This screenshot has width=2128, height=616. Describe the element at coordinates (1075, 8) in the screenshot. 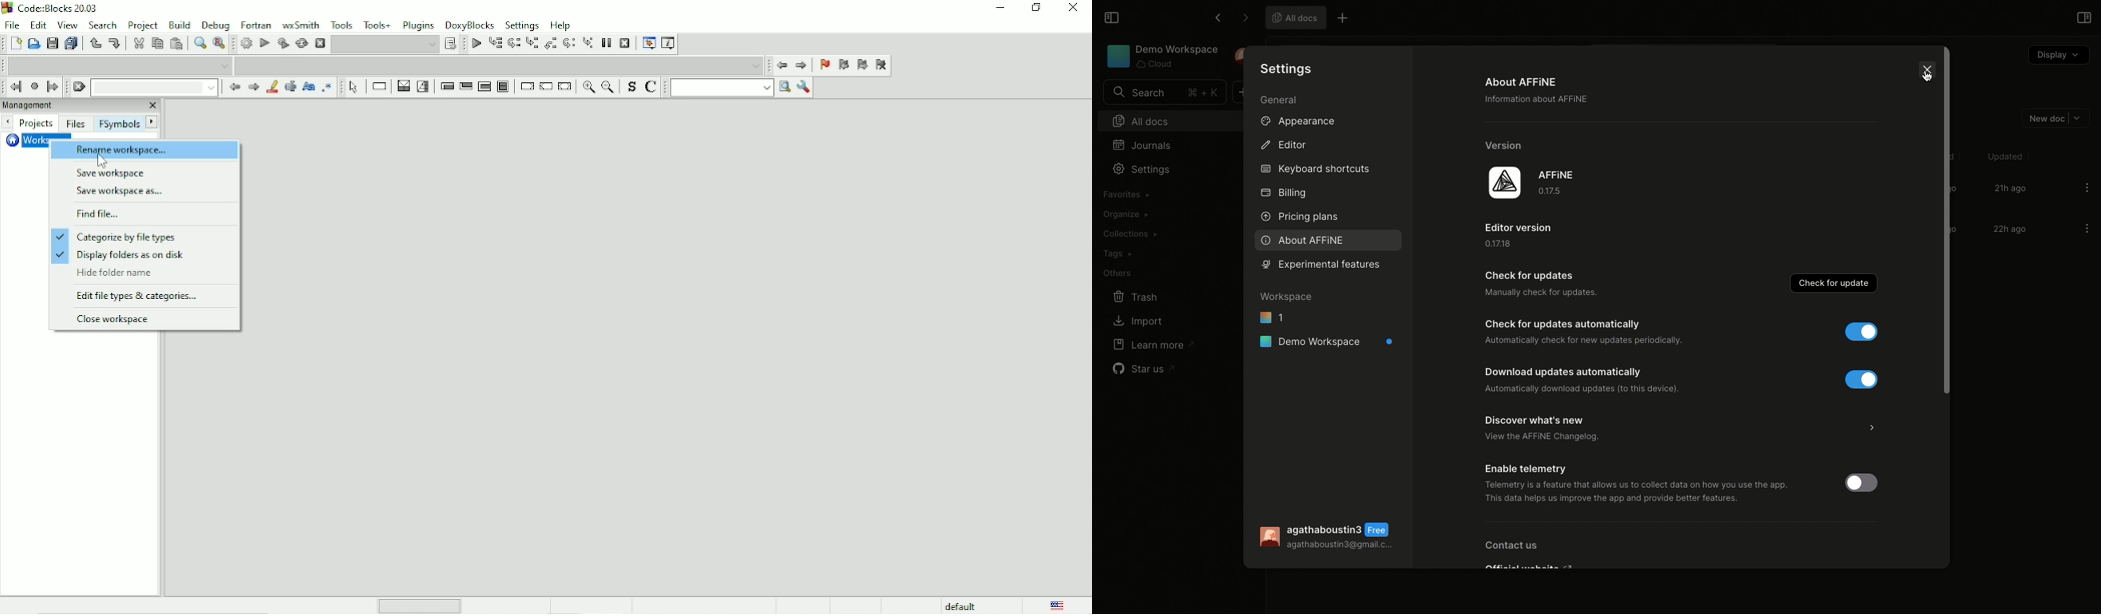

I see `Close` at that location.